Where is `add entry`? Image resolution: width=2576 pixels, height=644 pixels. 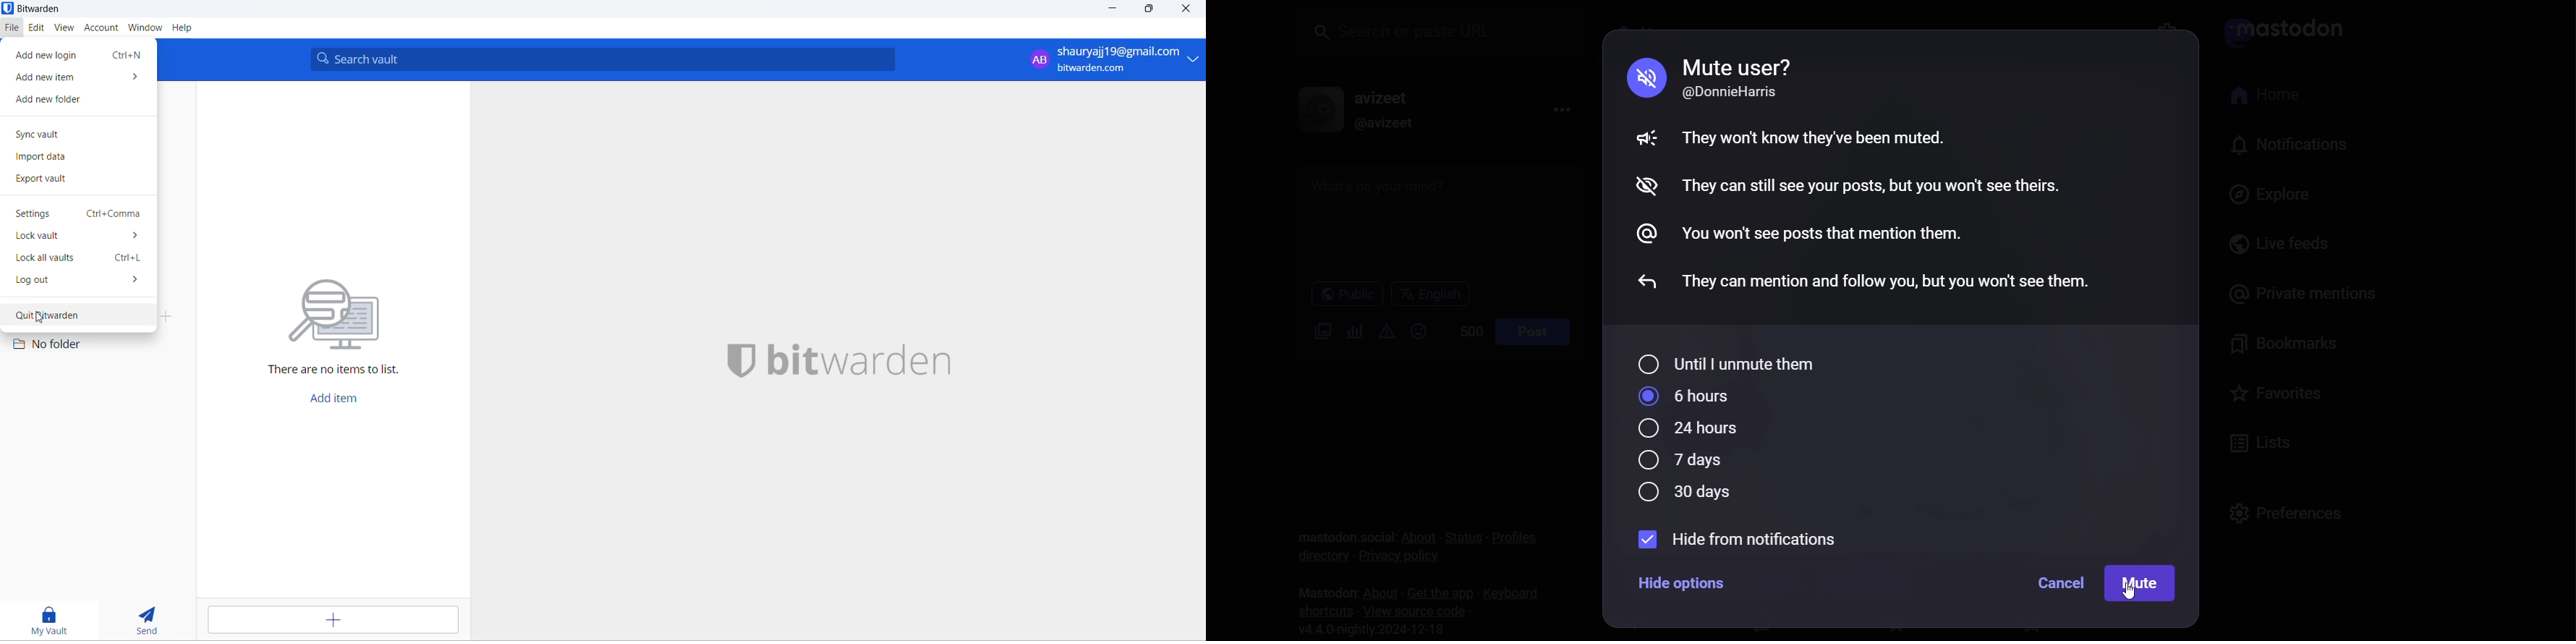 add entry is located at coordinates (339, 621).